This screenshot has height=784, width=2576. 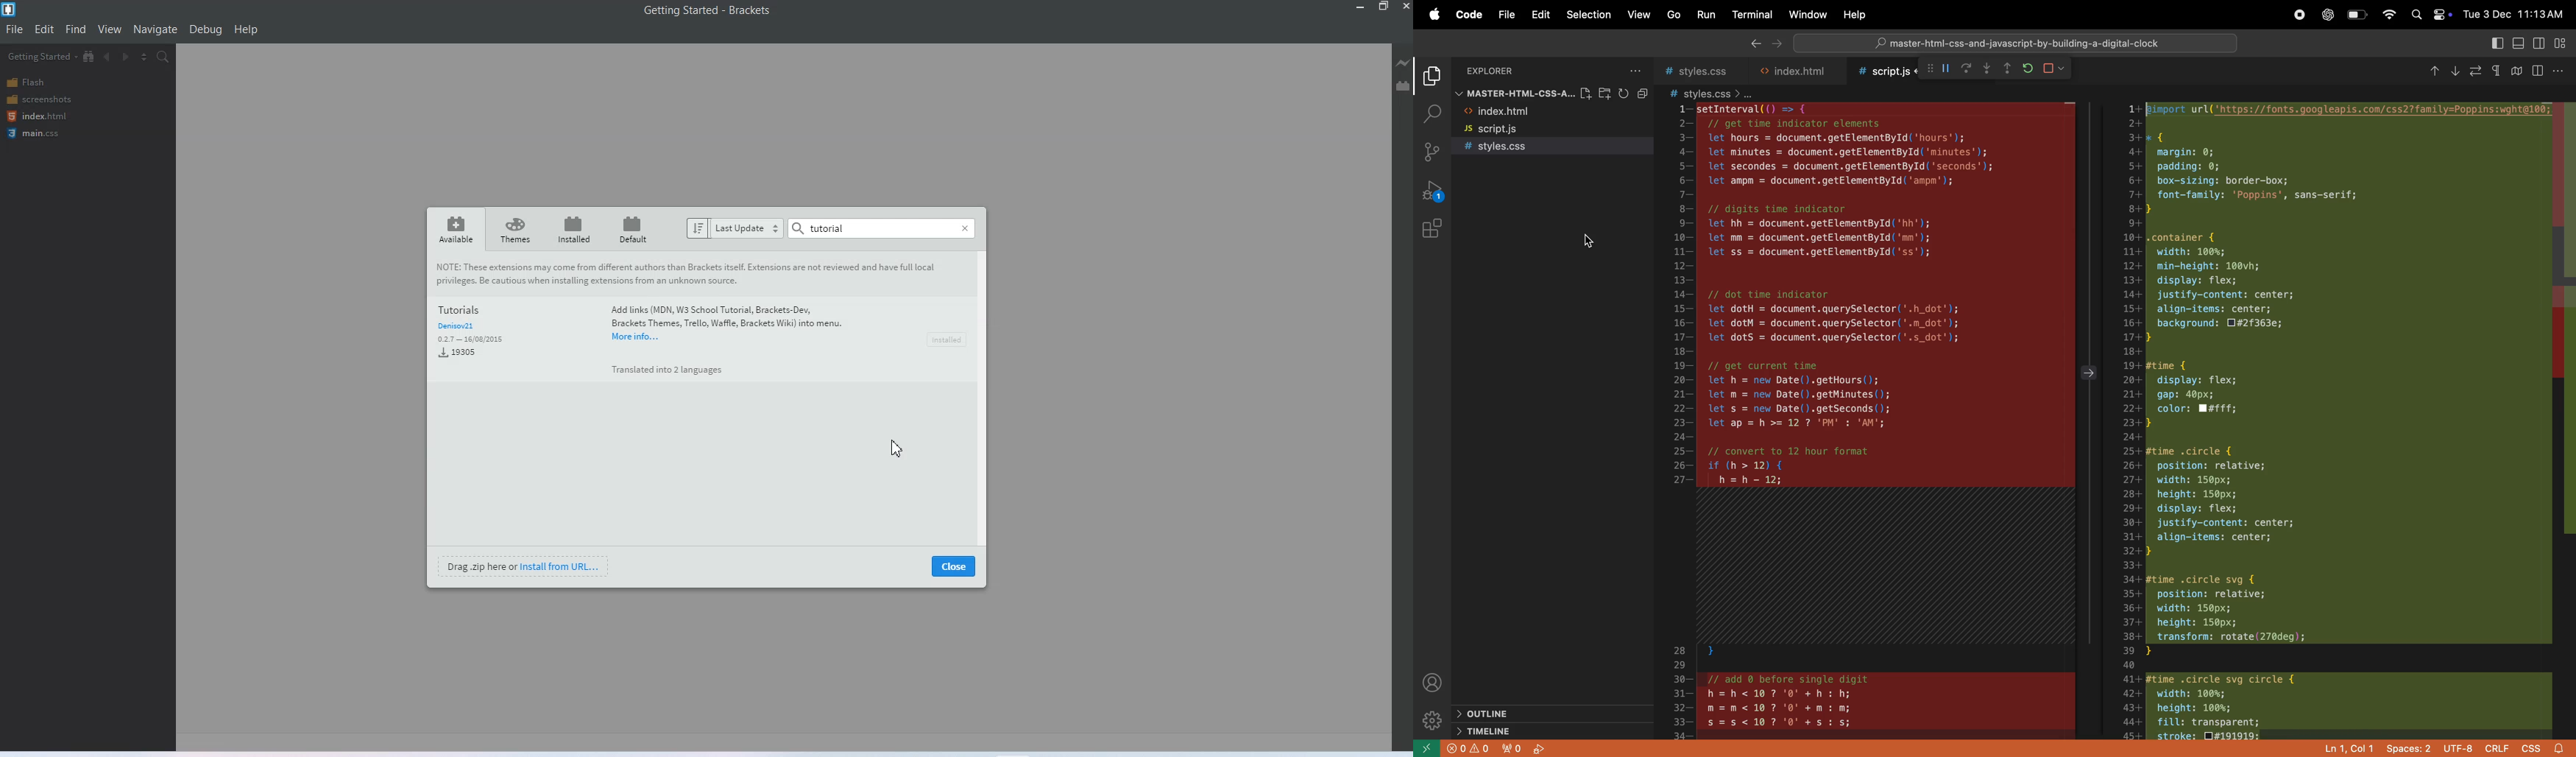 What do you see at coordinates (946, 339) in the screenshot?
I see `Installed` at bounding box center [946, 339].